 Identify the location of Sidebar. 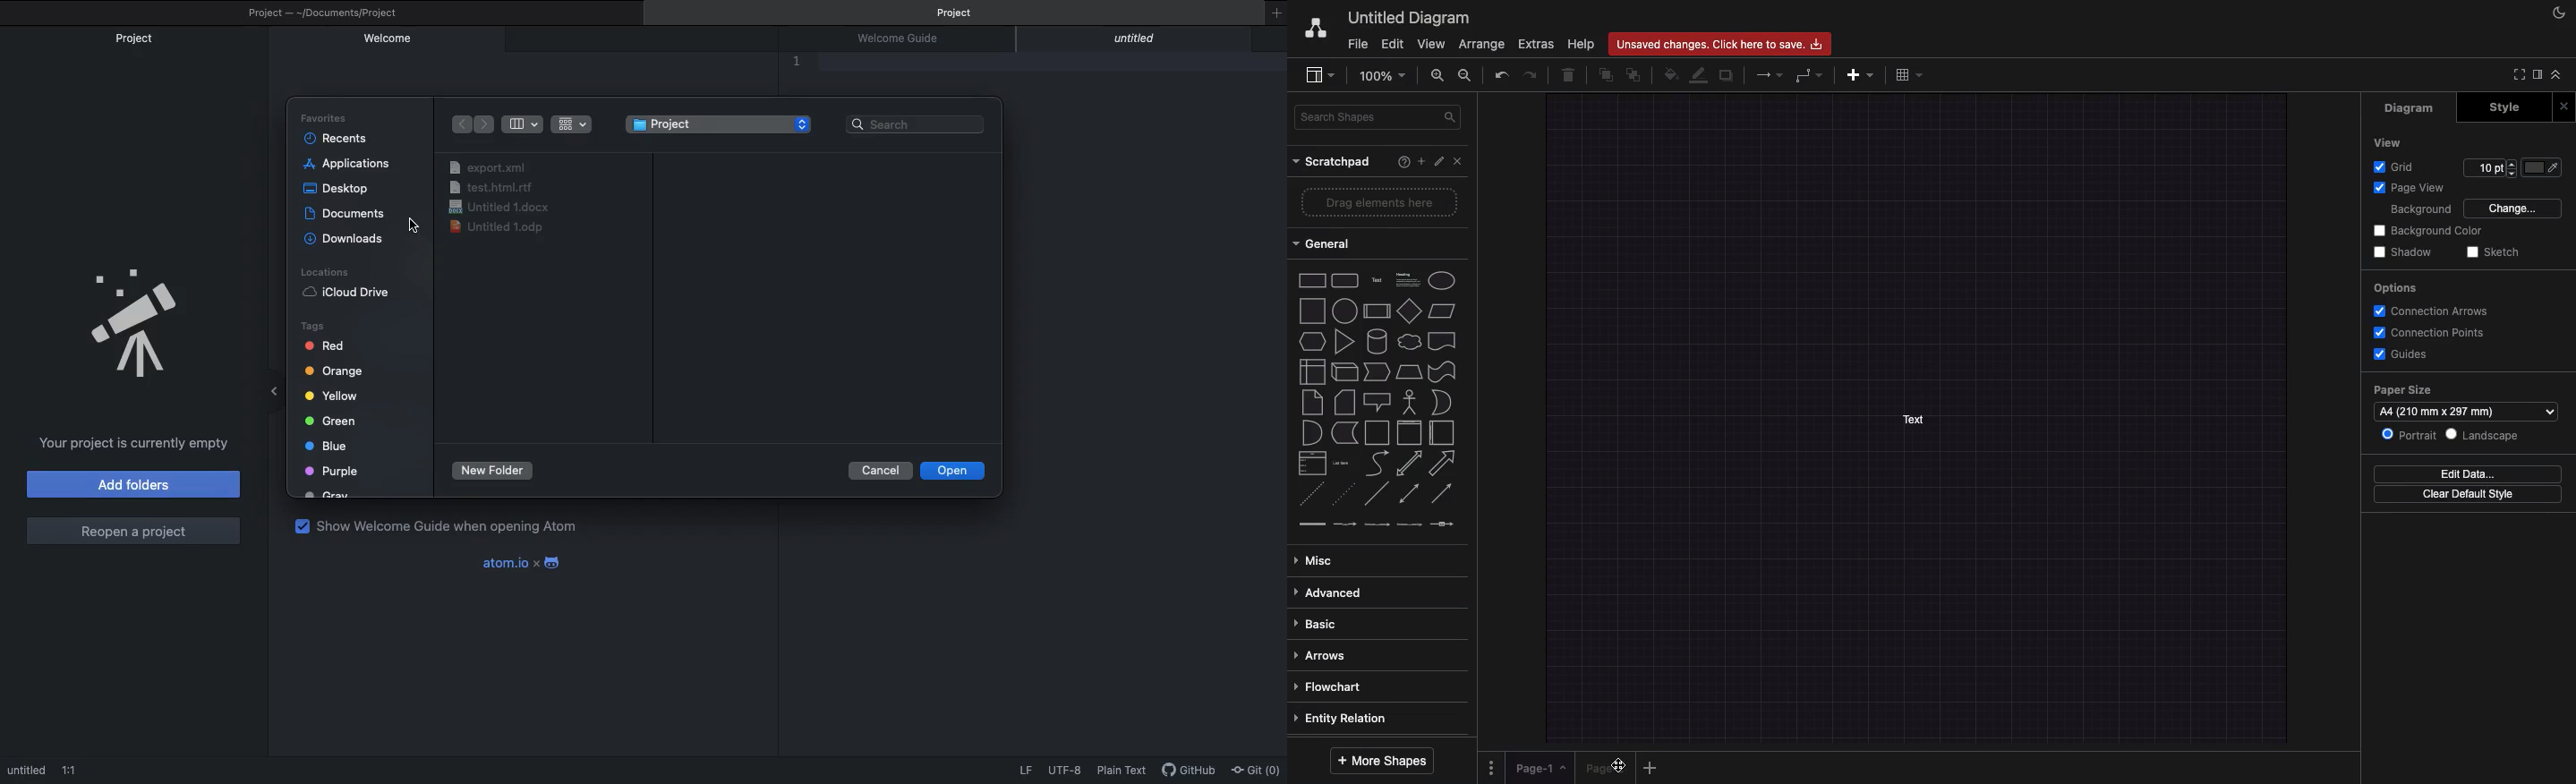
(1321, 73).